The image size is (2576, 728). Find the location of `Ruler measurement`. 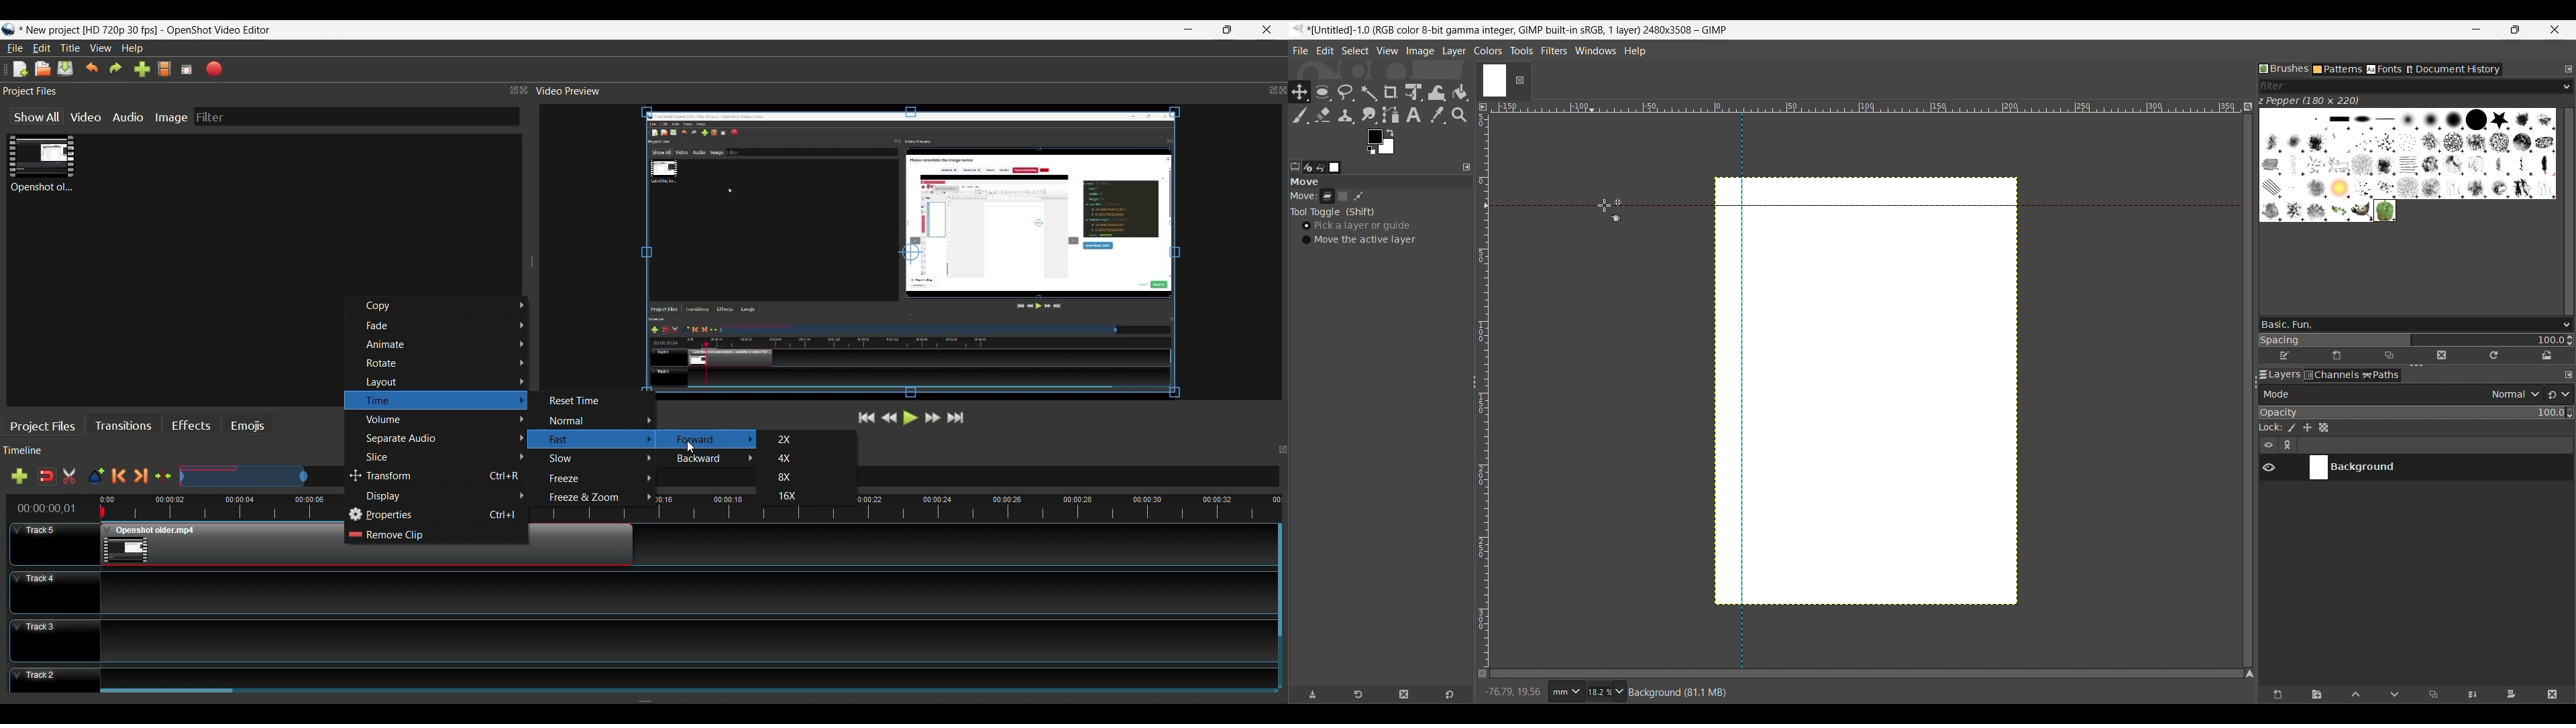

Ruler measurement is located at coordinates (1565, 692).